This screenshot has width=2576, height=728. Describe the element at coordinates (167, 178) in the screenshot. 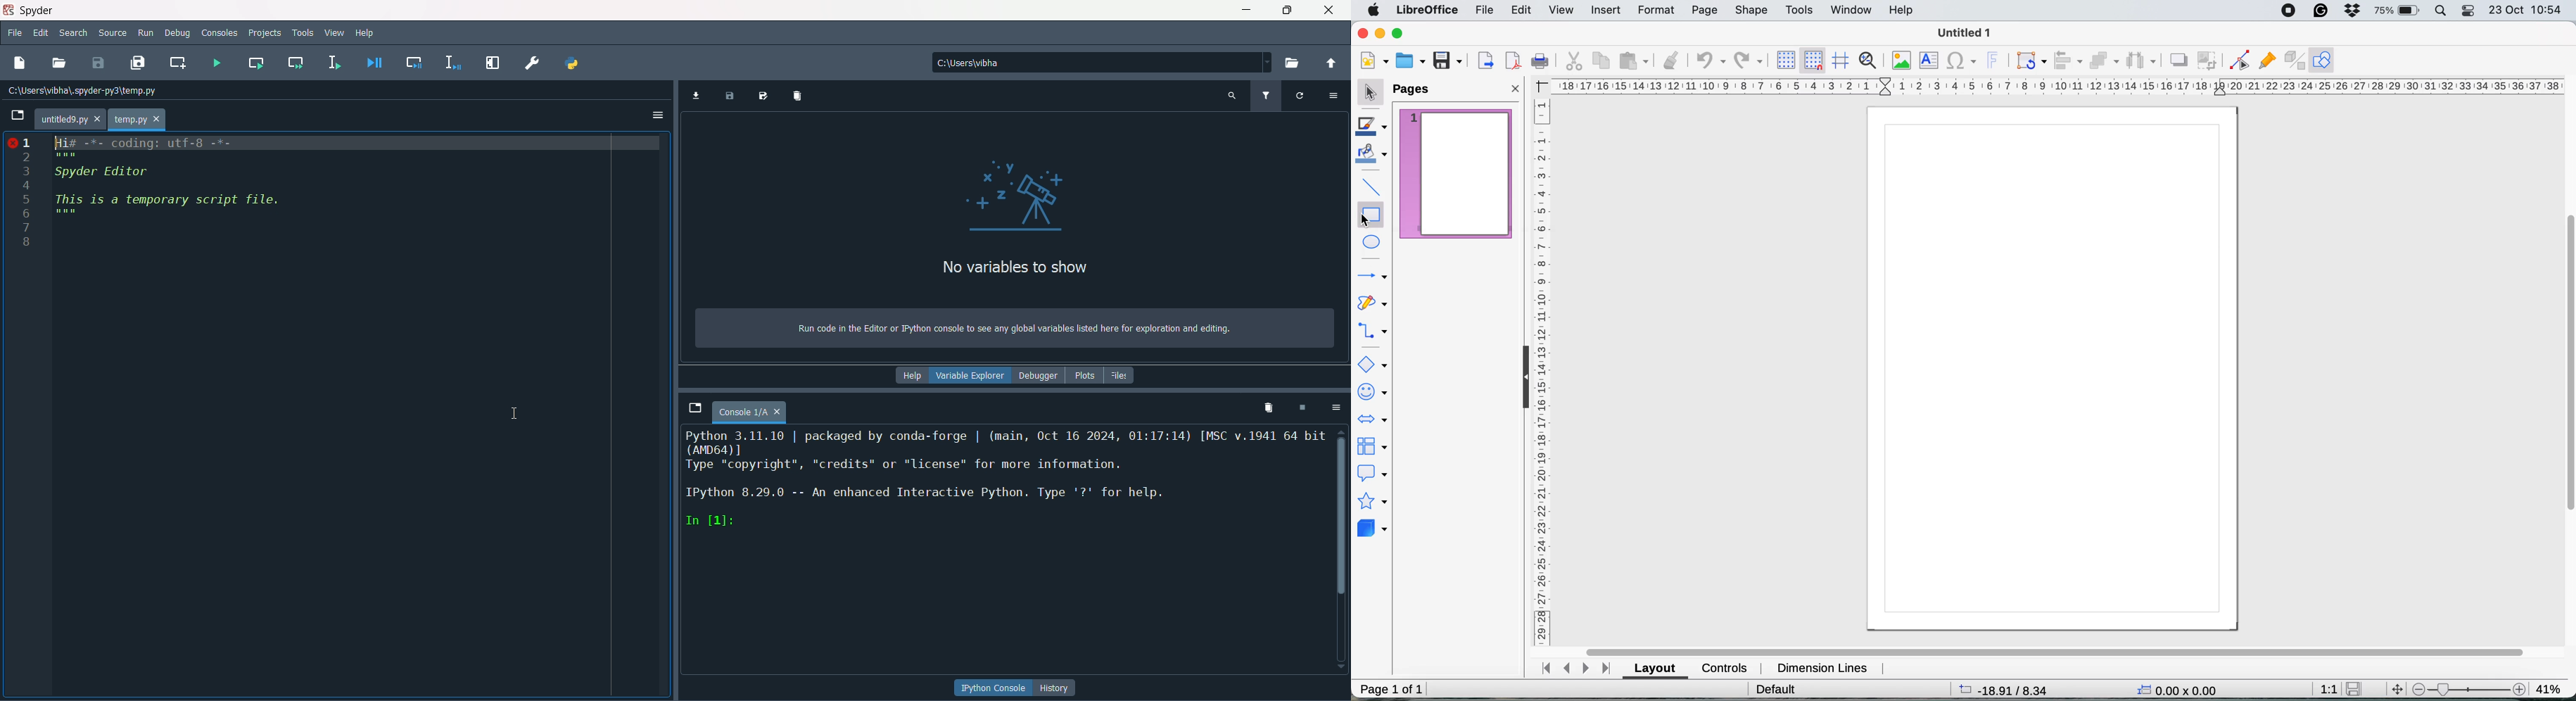

I see `code` at that location.